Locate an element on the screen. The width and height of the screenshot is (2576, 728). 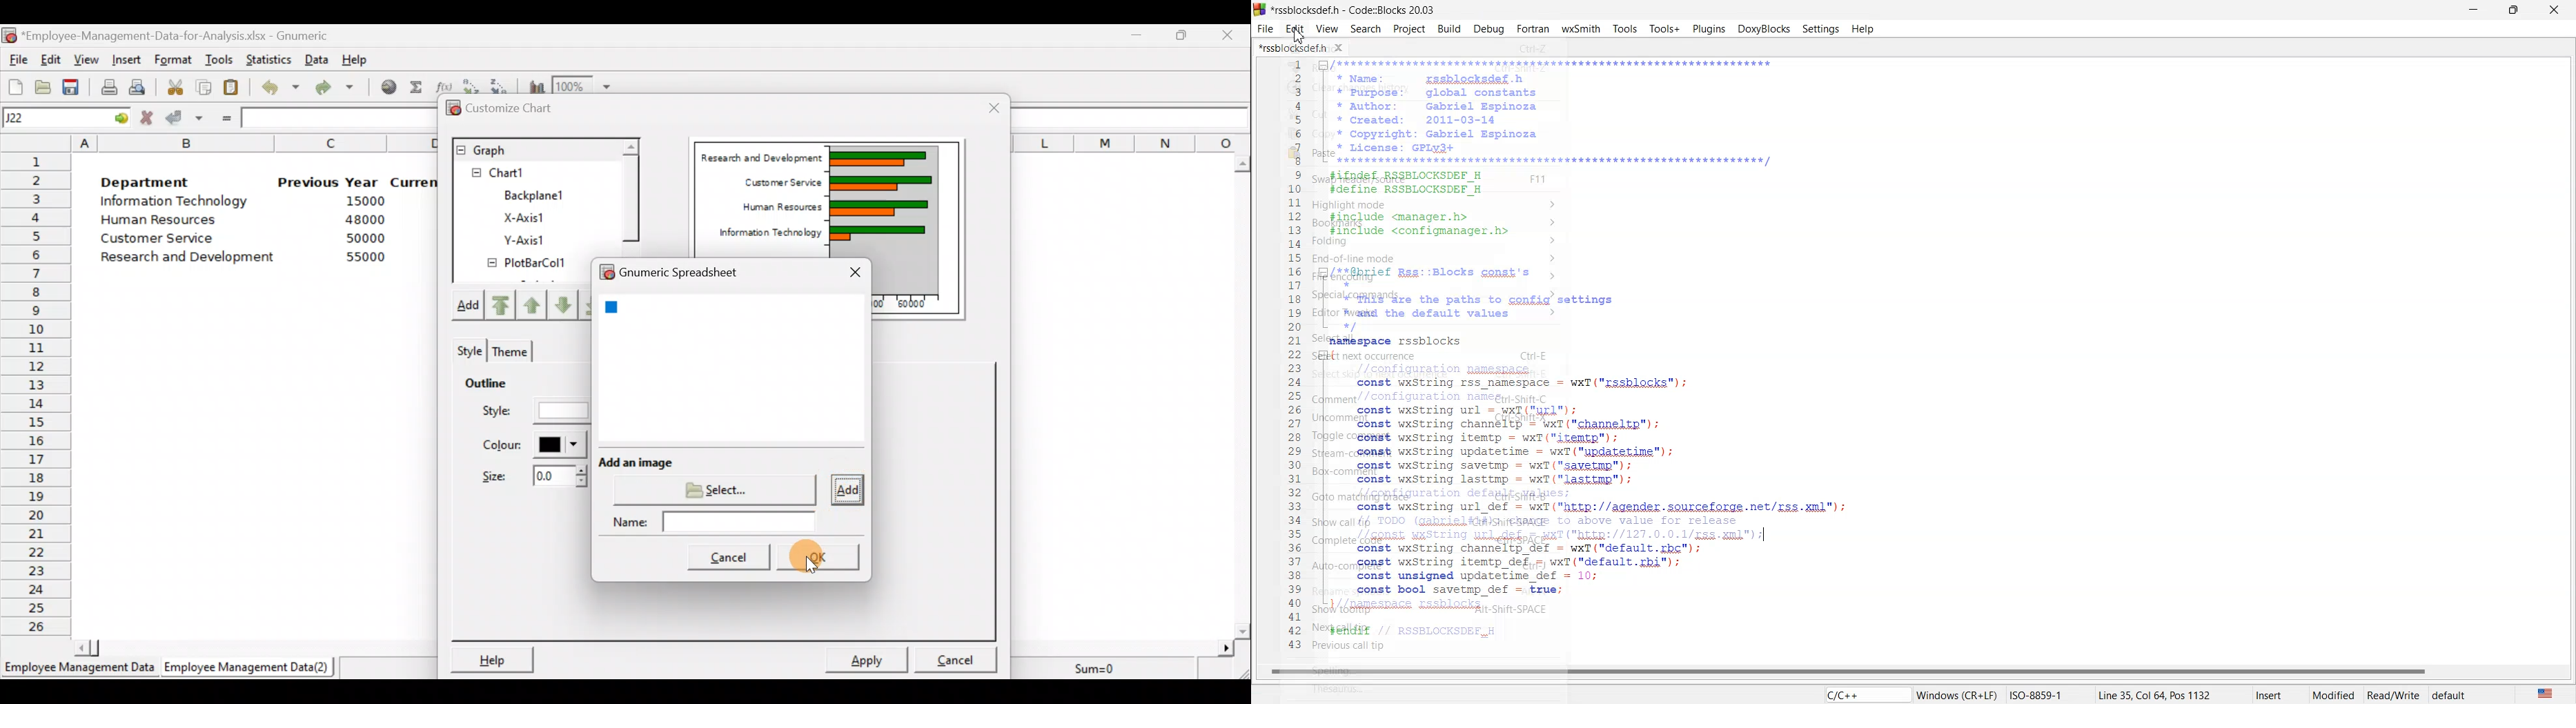
Code language indicator is located at coordinates (1866, 694).